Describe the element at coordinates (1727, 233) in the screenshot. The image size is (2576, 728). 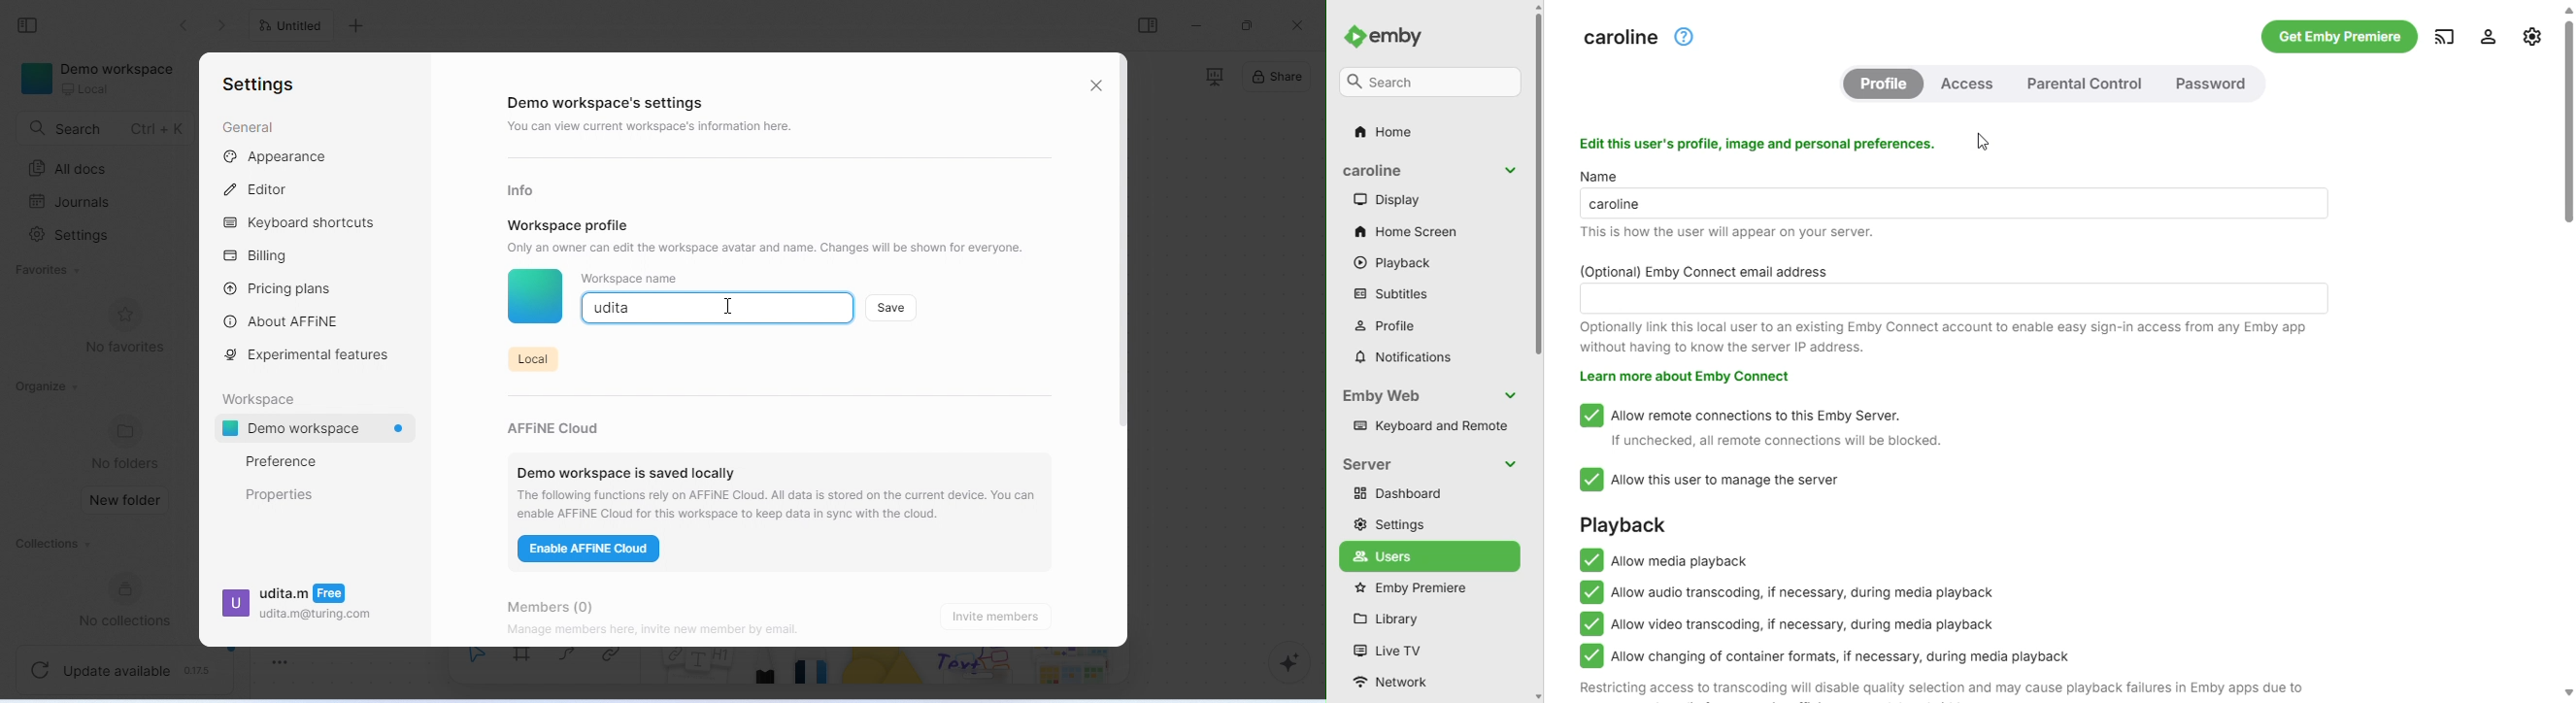
I see `this is how the user will appear on your server` at that location.